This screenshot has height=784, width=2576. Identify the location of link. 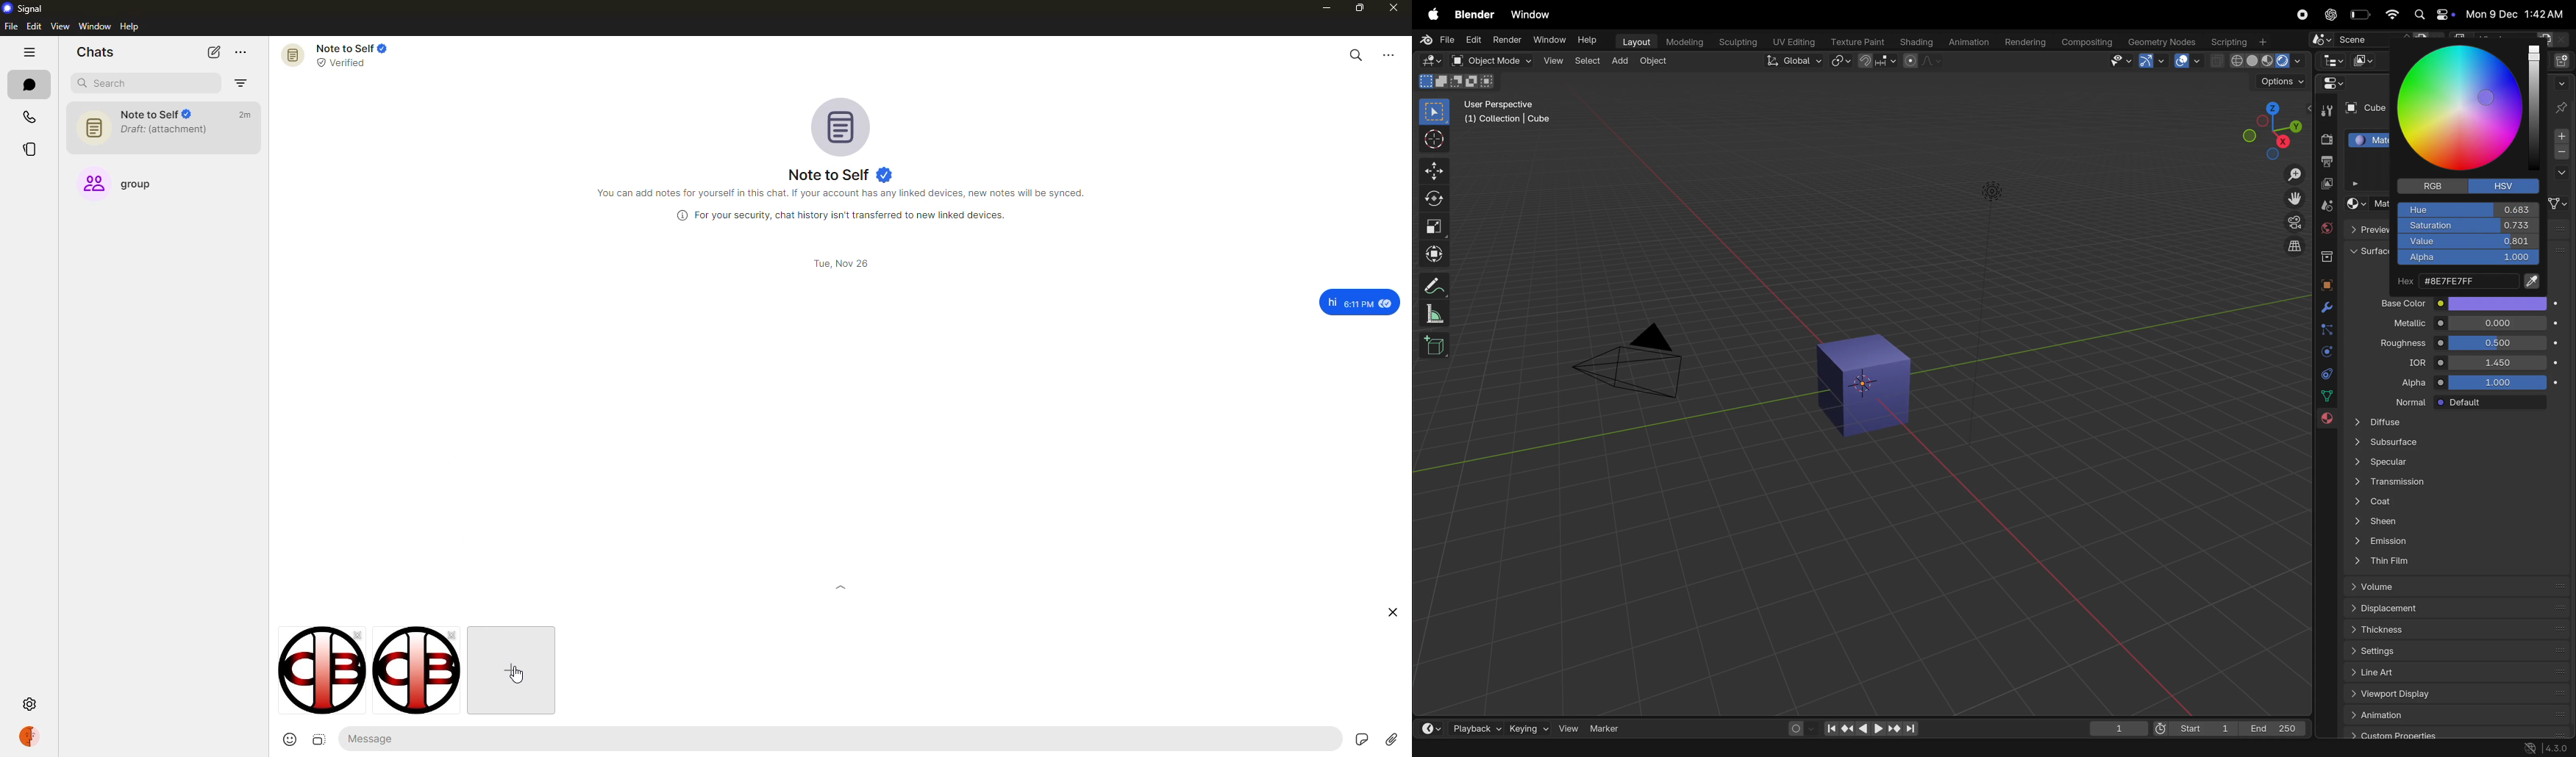
(2560, 204).